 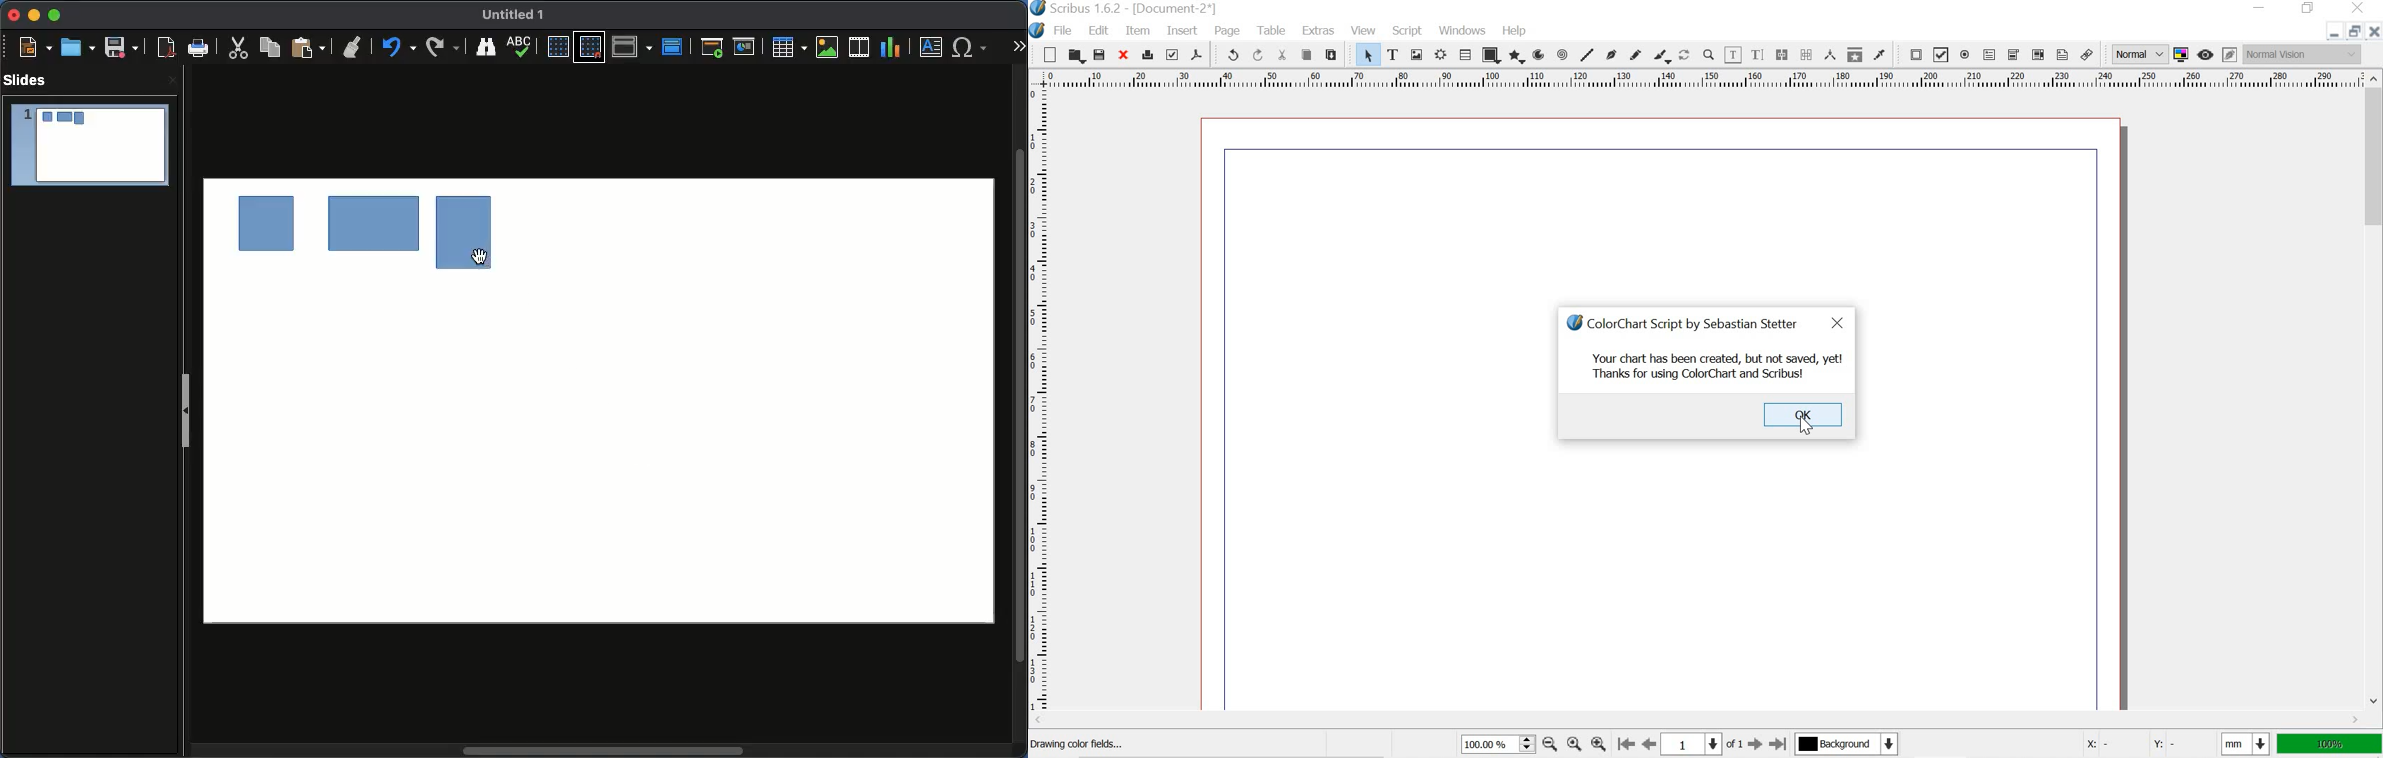 What do you see at coordinates (2356, 7) in the screenshot?
I see `close` at bounding box center [2356, 7].